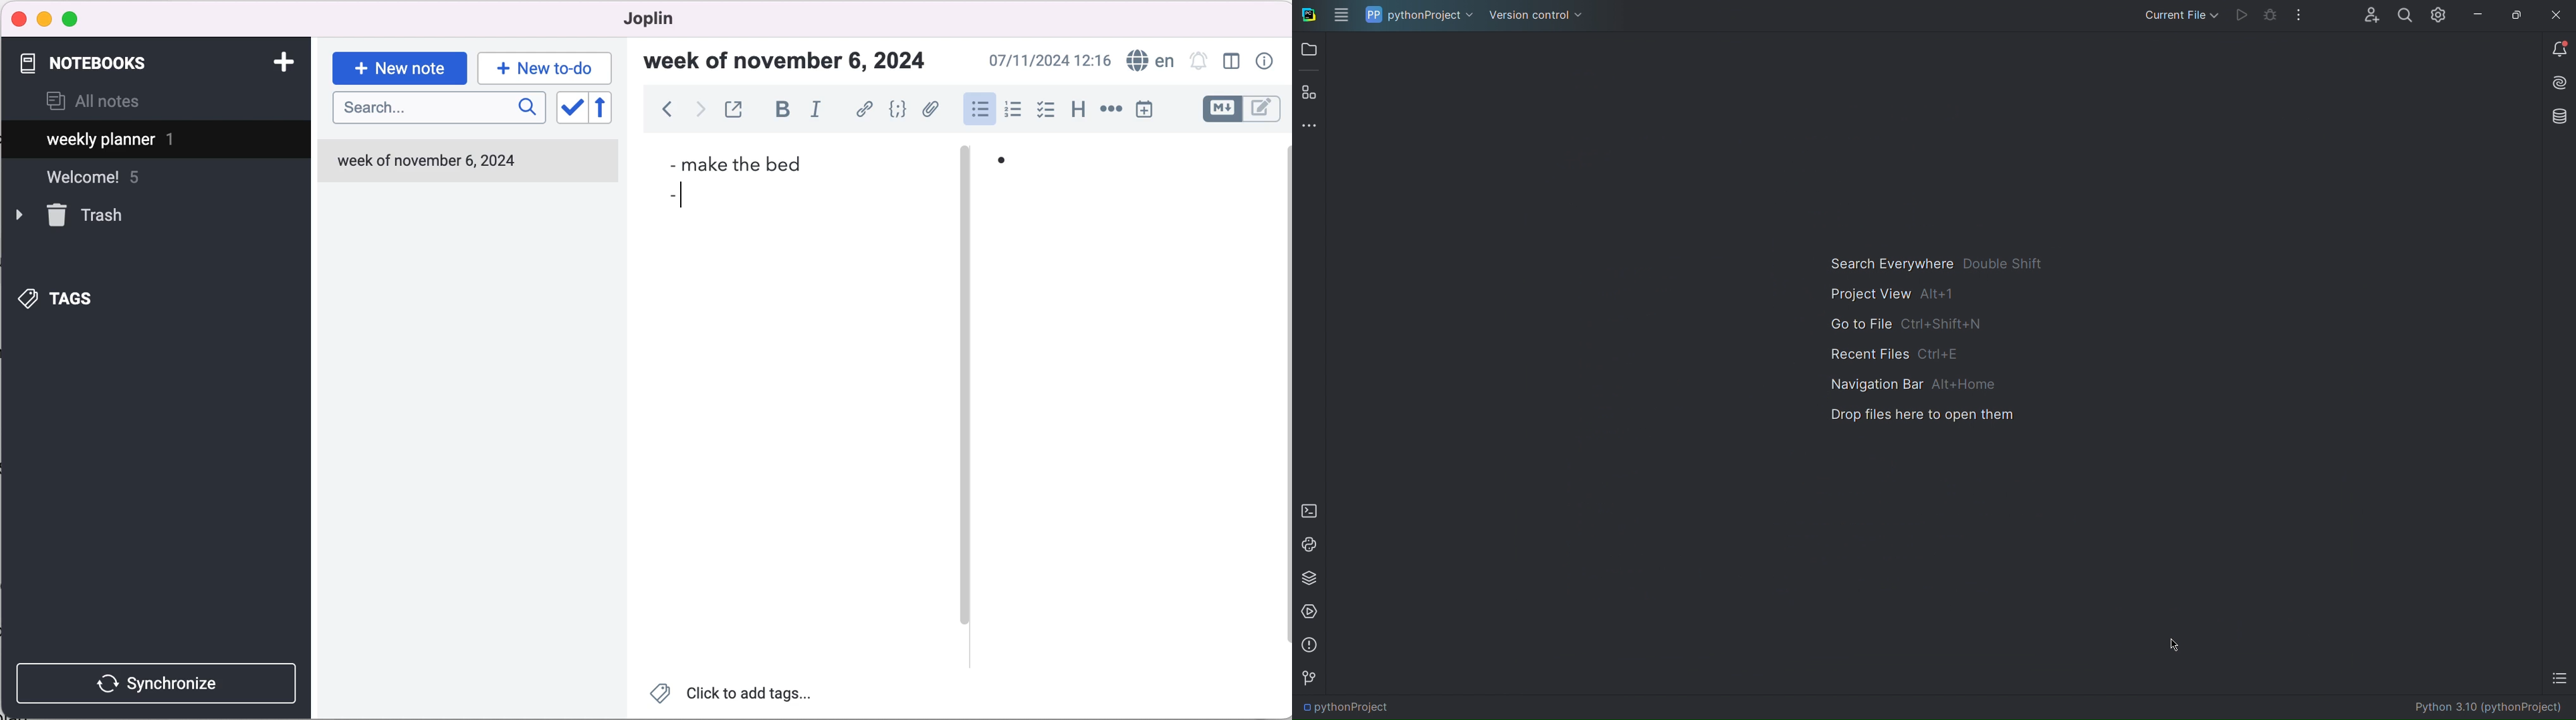 Image resolution: width=2576 pixels, height=728 pixels. What do you see at coordinates (73, 20) in the screenshot?
I see `maximize` at bounding box center [73, 20].